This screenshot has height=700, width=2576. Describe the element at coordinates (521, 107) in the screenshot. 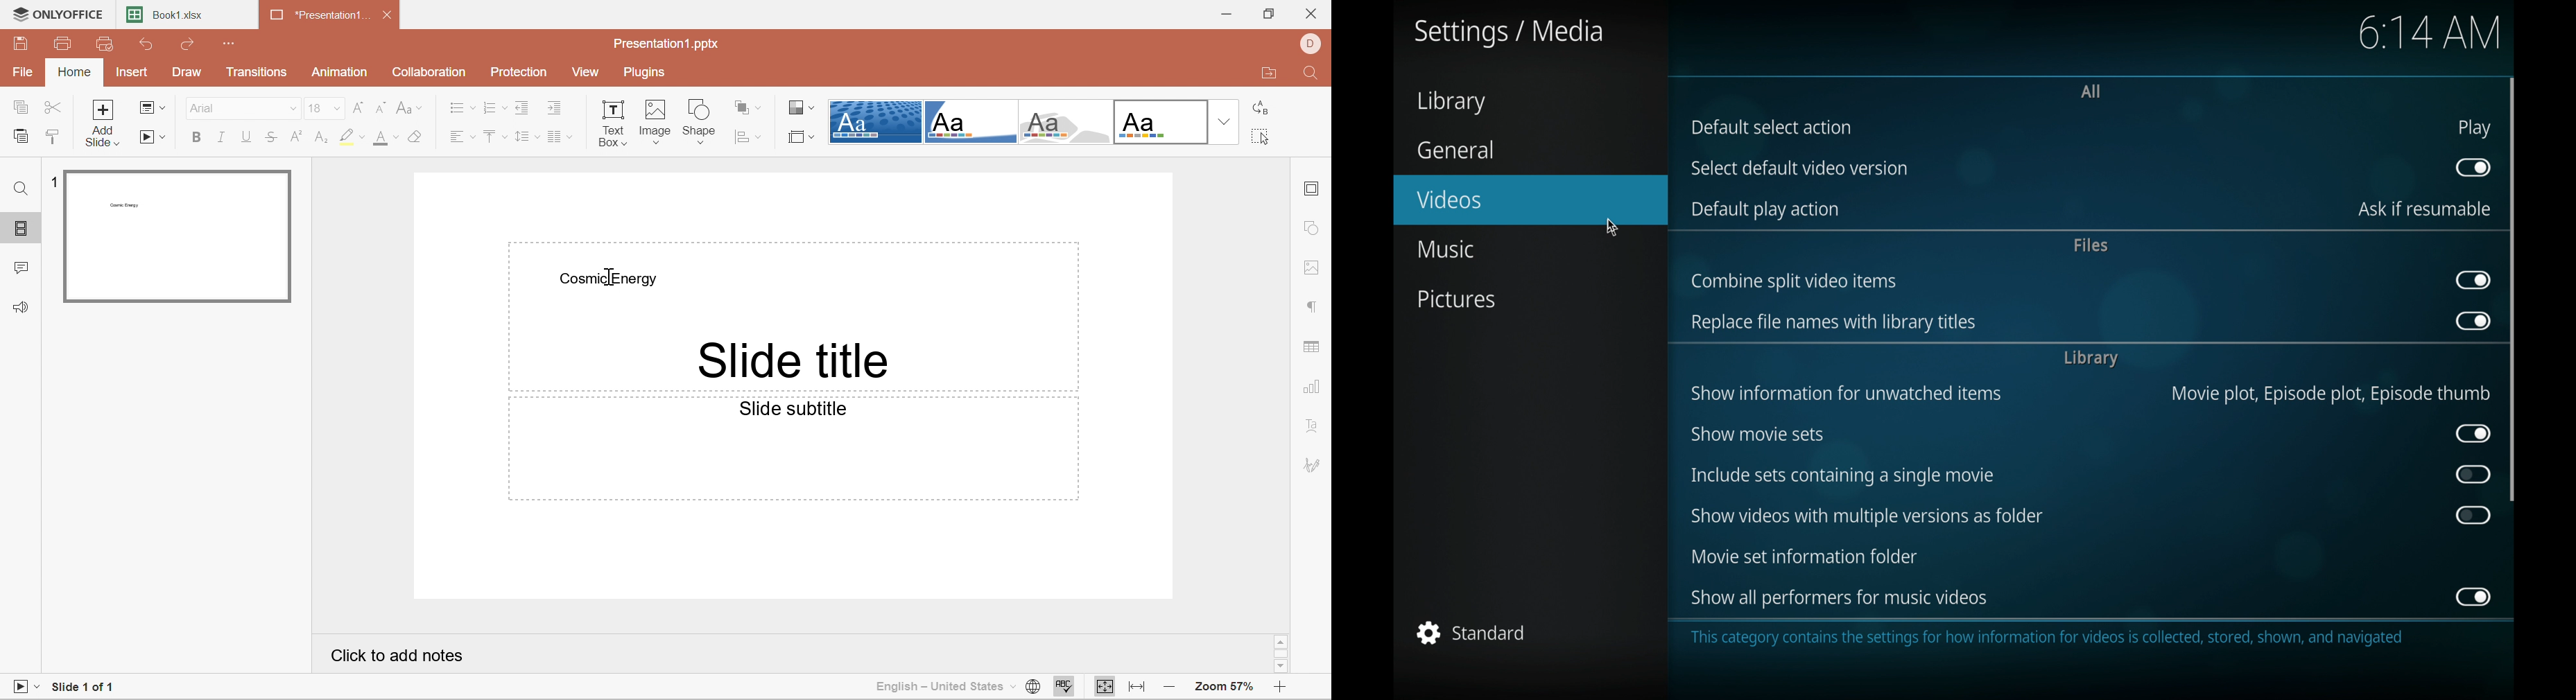

I see `Decrease Indent` at that location.